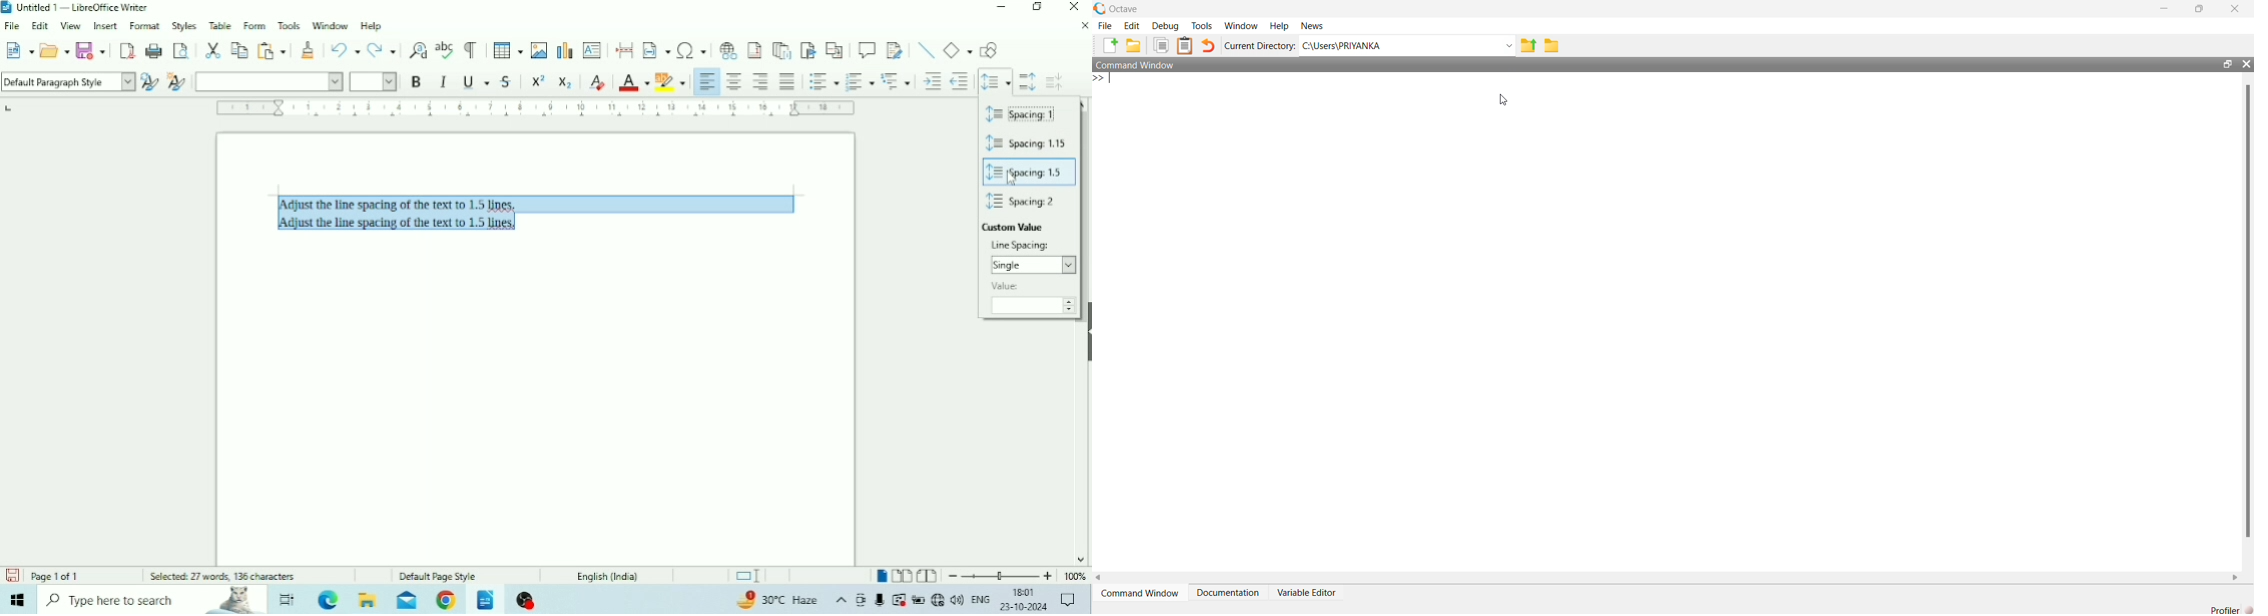 This screenshot has height=616, width=2268. Describe the element at coordinates (372, 26) in the screenshot. I see `Help` at that location.